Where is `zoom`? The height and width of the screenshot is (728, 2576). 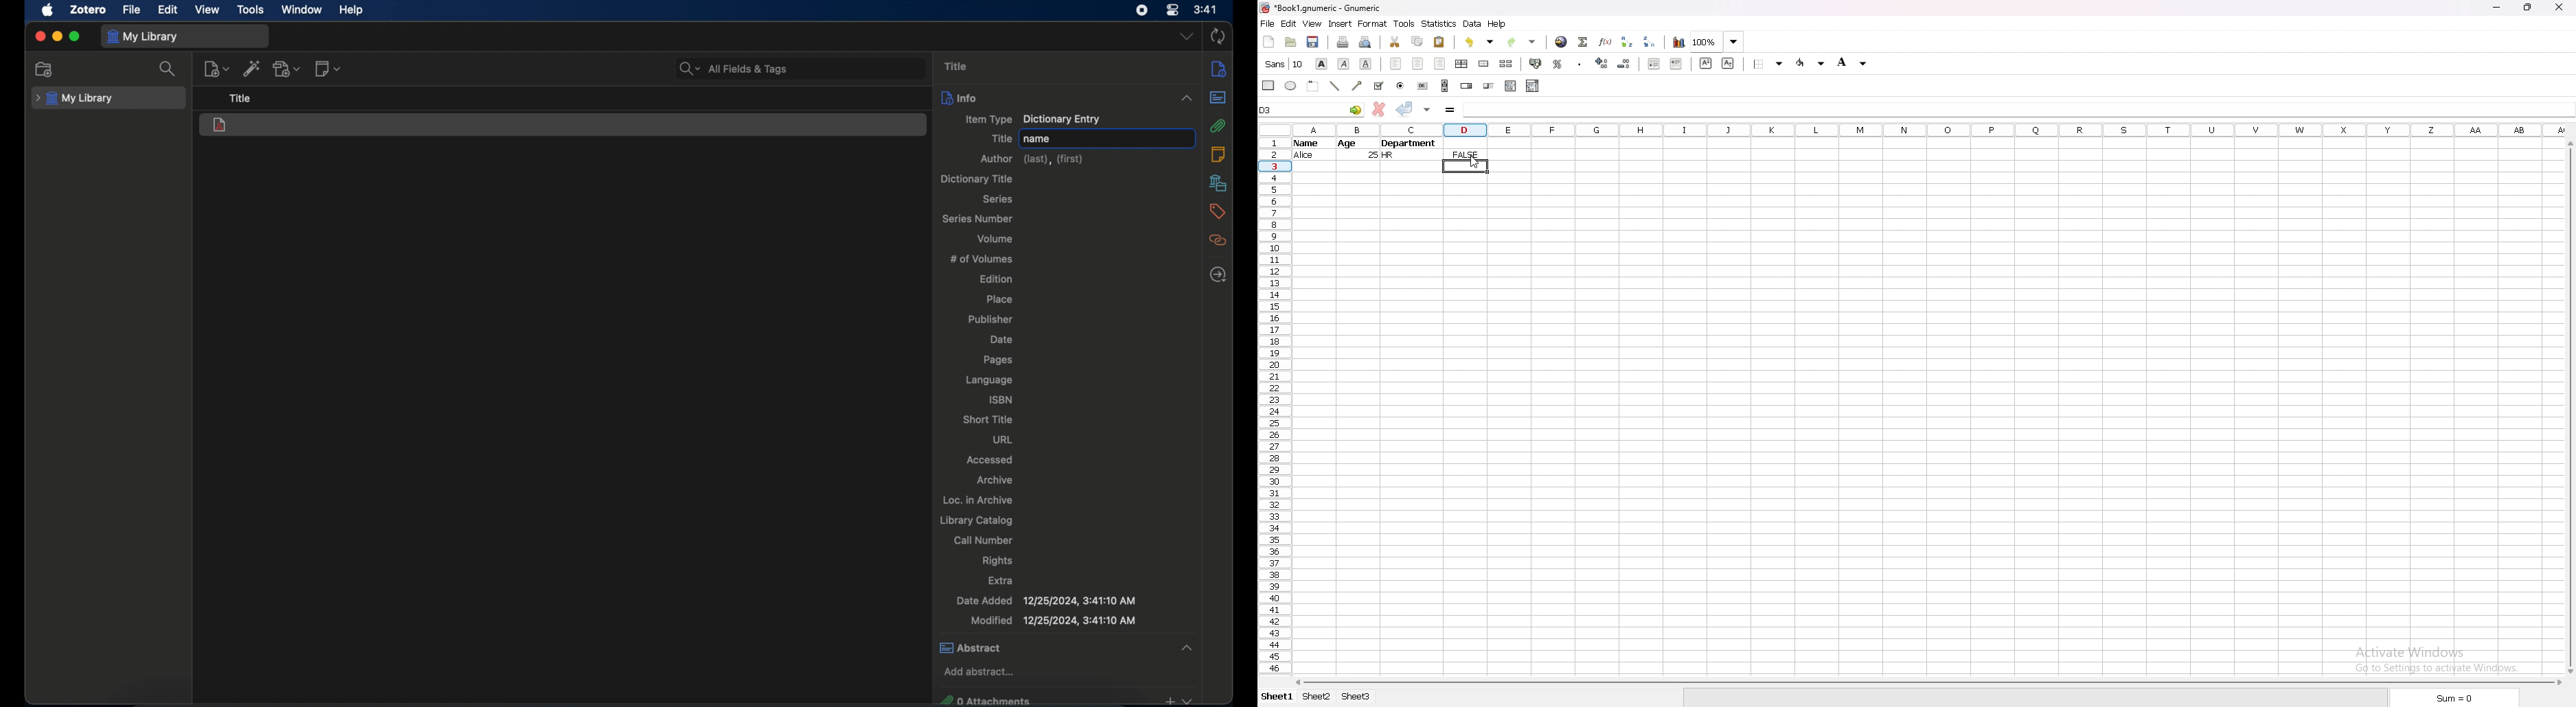 zoom is located at coordinates (1718, 42).